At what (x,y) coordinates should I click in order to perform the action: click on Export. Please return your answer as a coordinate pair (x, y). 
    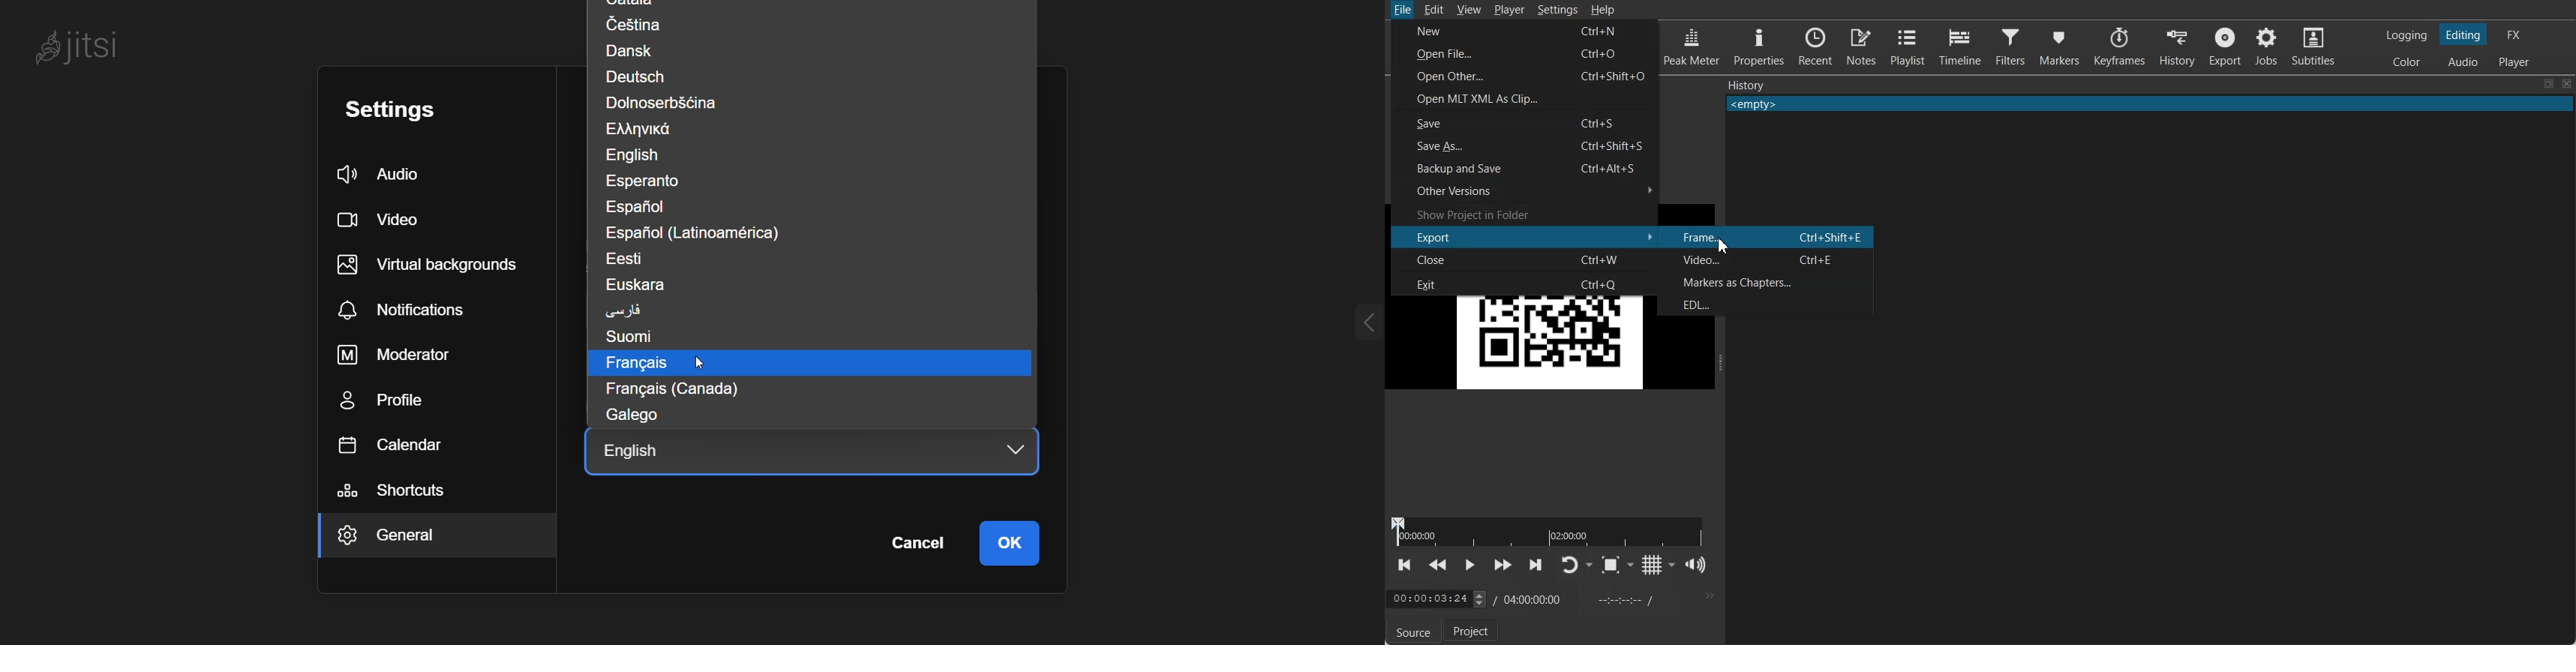
    Looking at the image, I should click on (1528, 236).